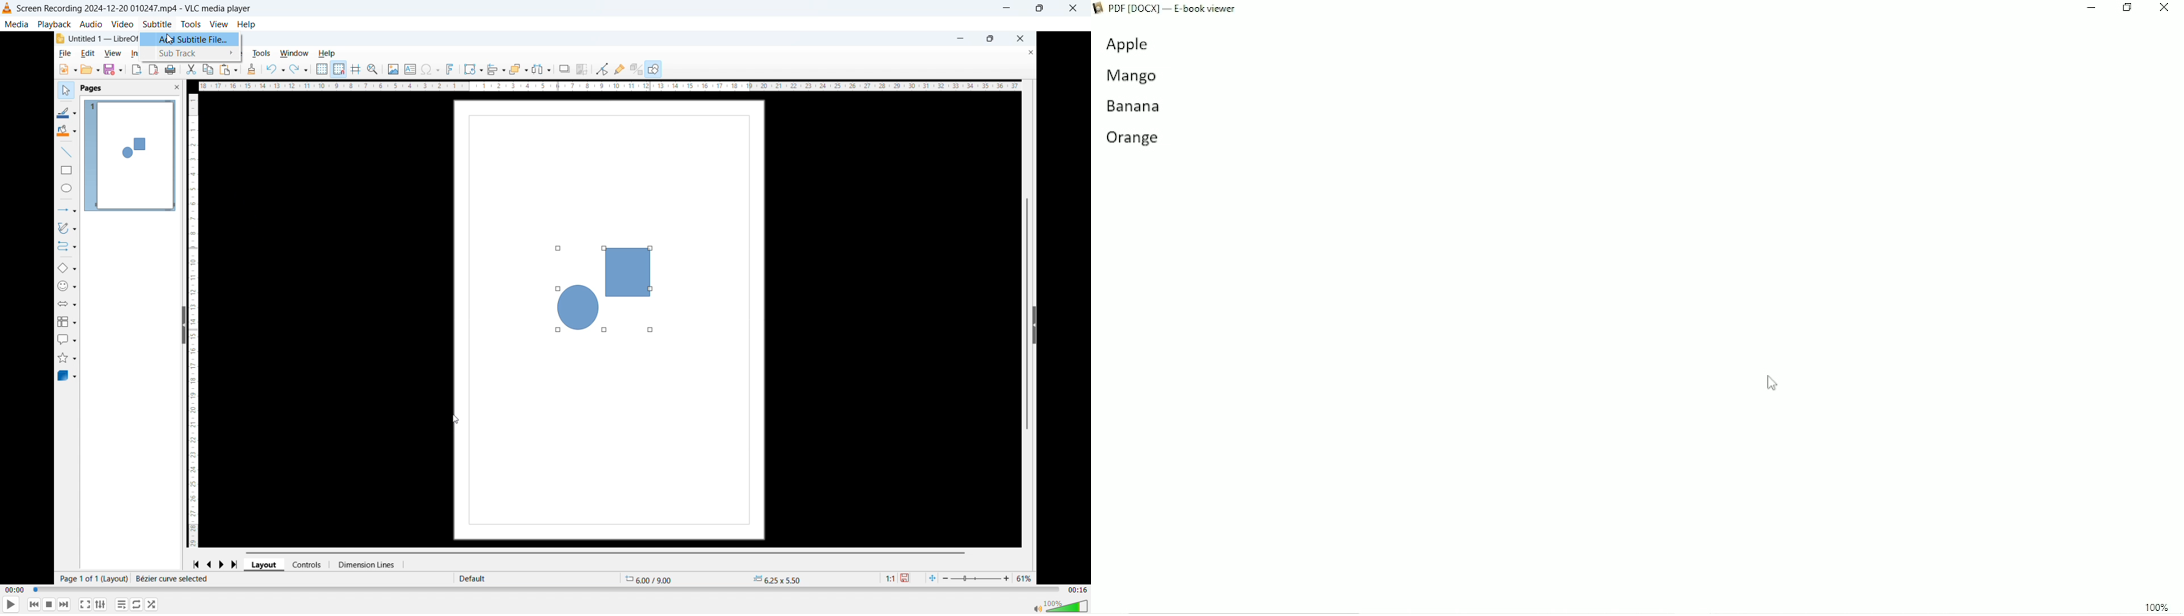  What do you see at coordinates (496, 70) in the screenshot?
I see `align object` at bounding box center [496, 70].